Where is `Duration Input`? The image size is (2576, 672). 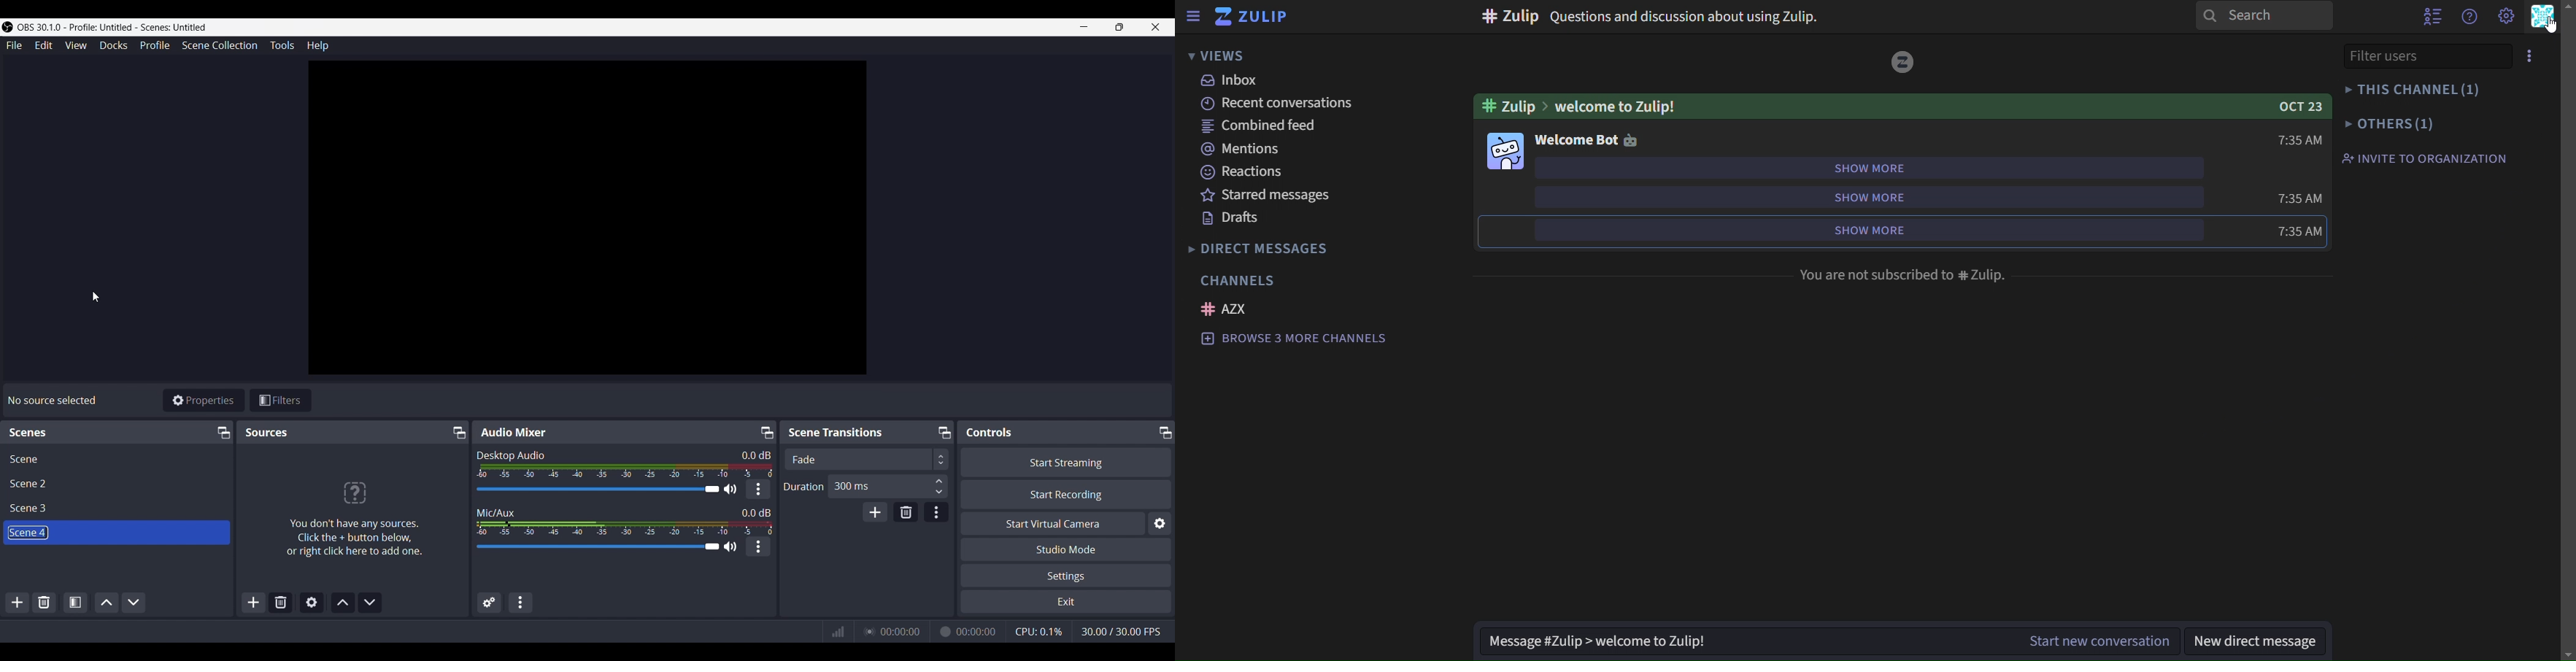
Duration Input is located at coordinates (939, 486).